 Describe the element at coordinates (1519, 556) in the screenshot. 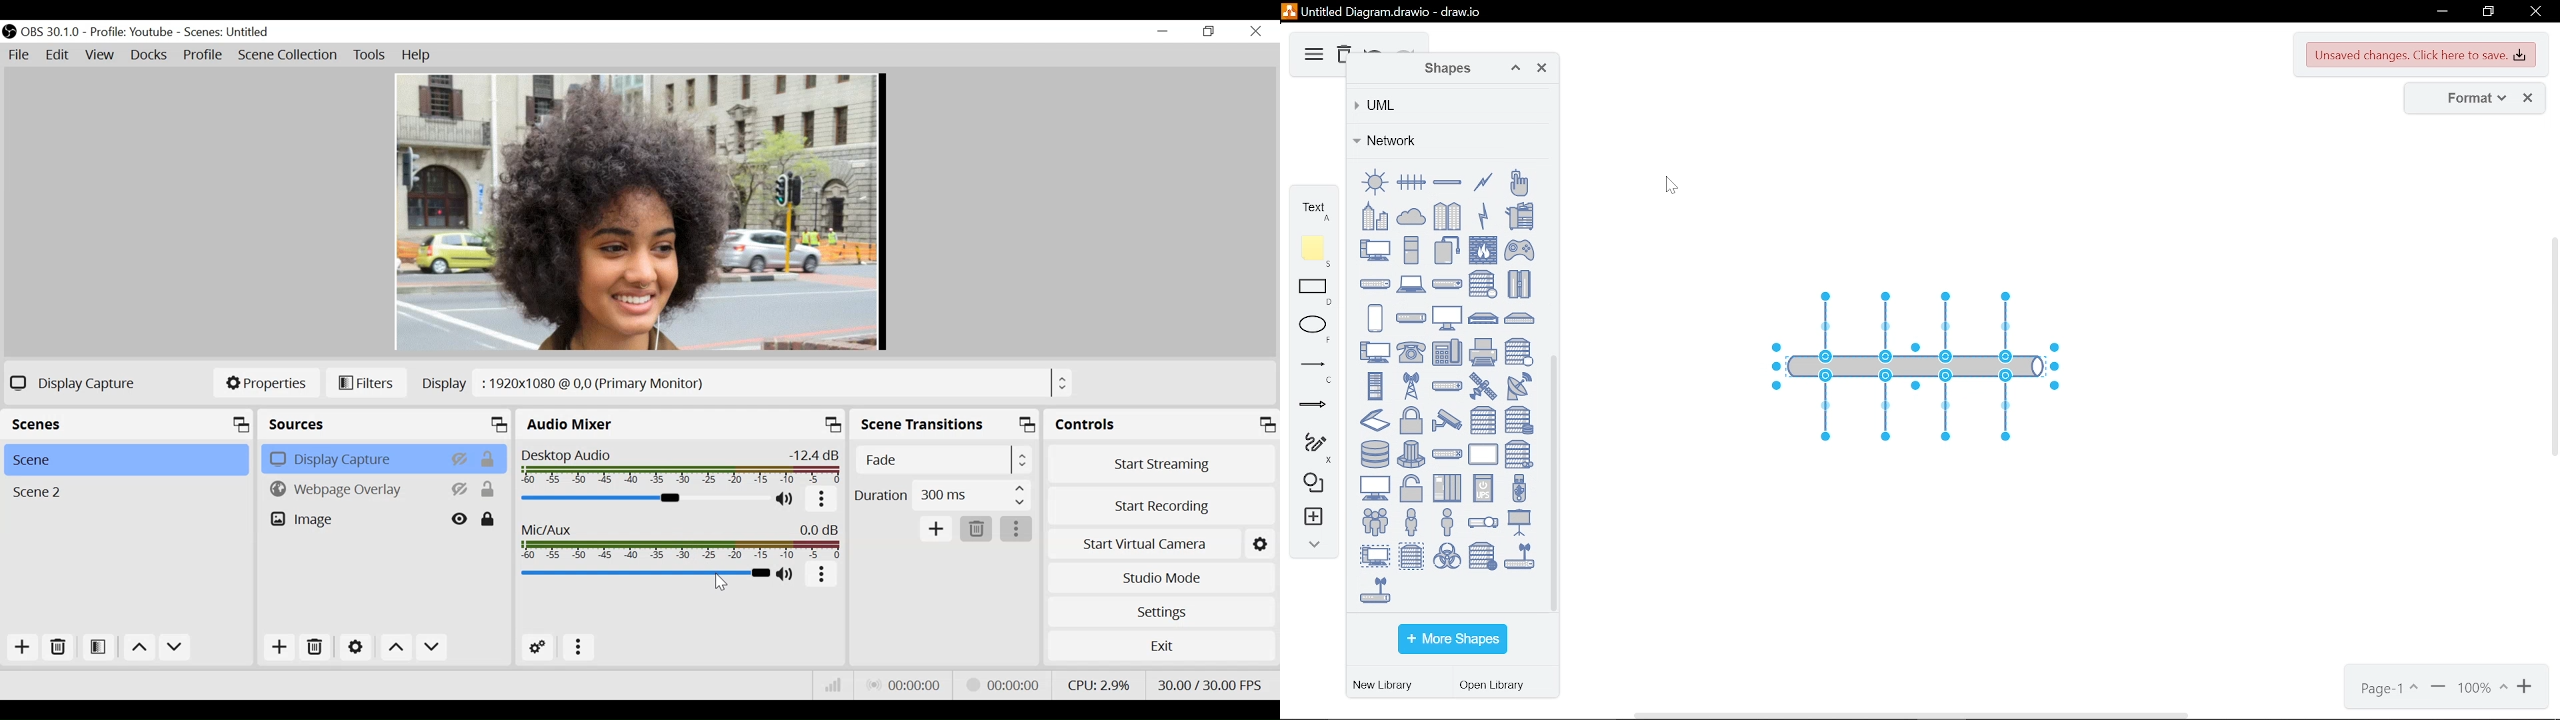

I see `wireless hub` at that location.